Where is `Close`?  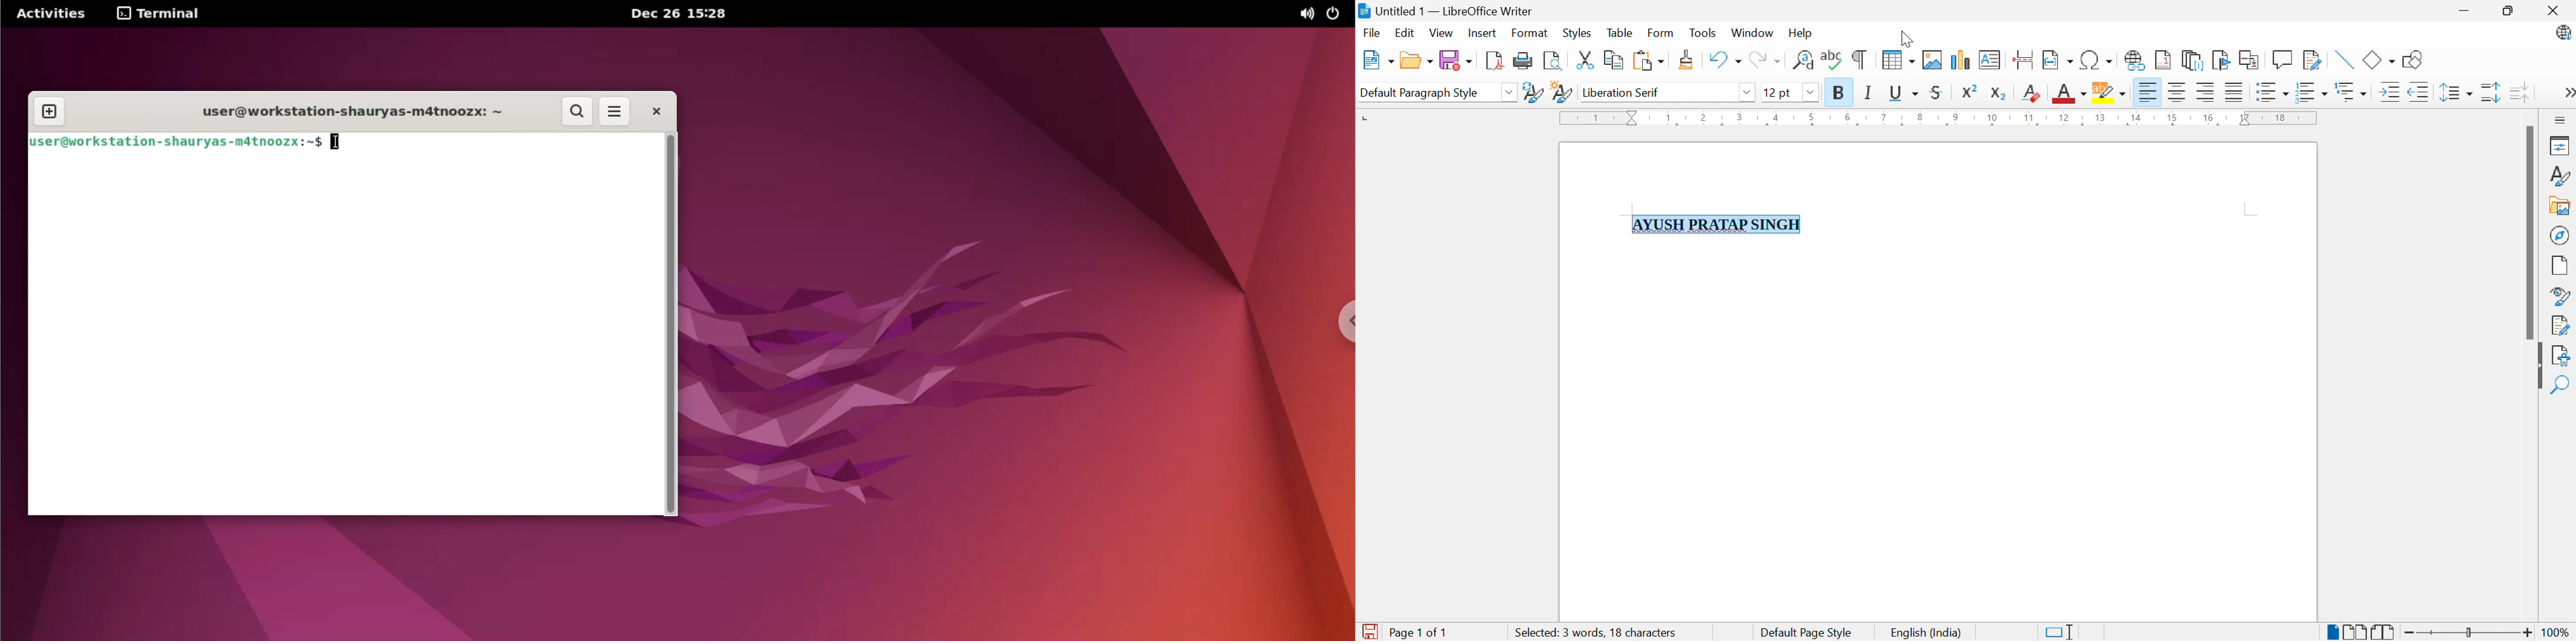
Close is located at coordinates (2553, 11).